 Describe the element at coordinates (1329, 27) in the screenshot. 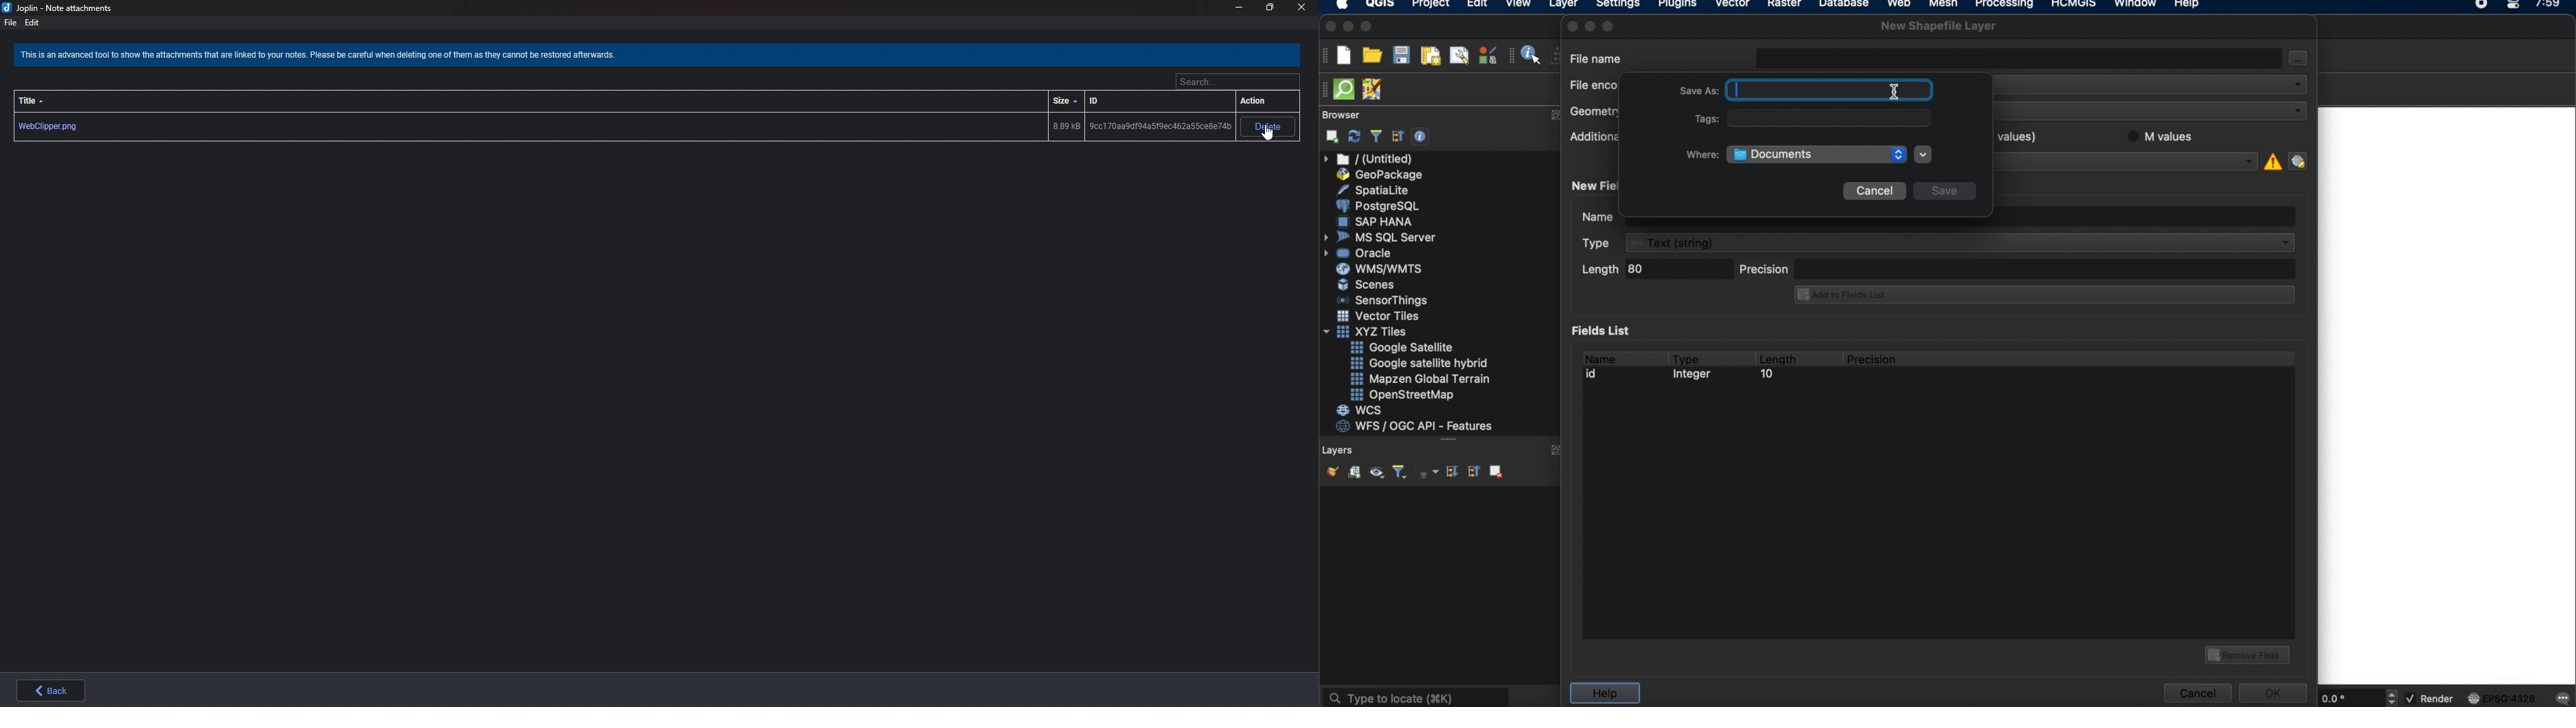

I see `close` at that location.